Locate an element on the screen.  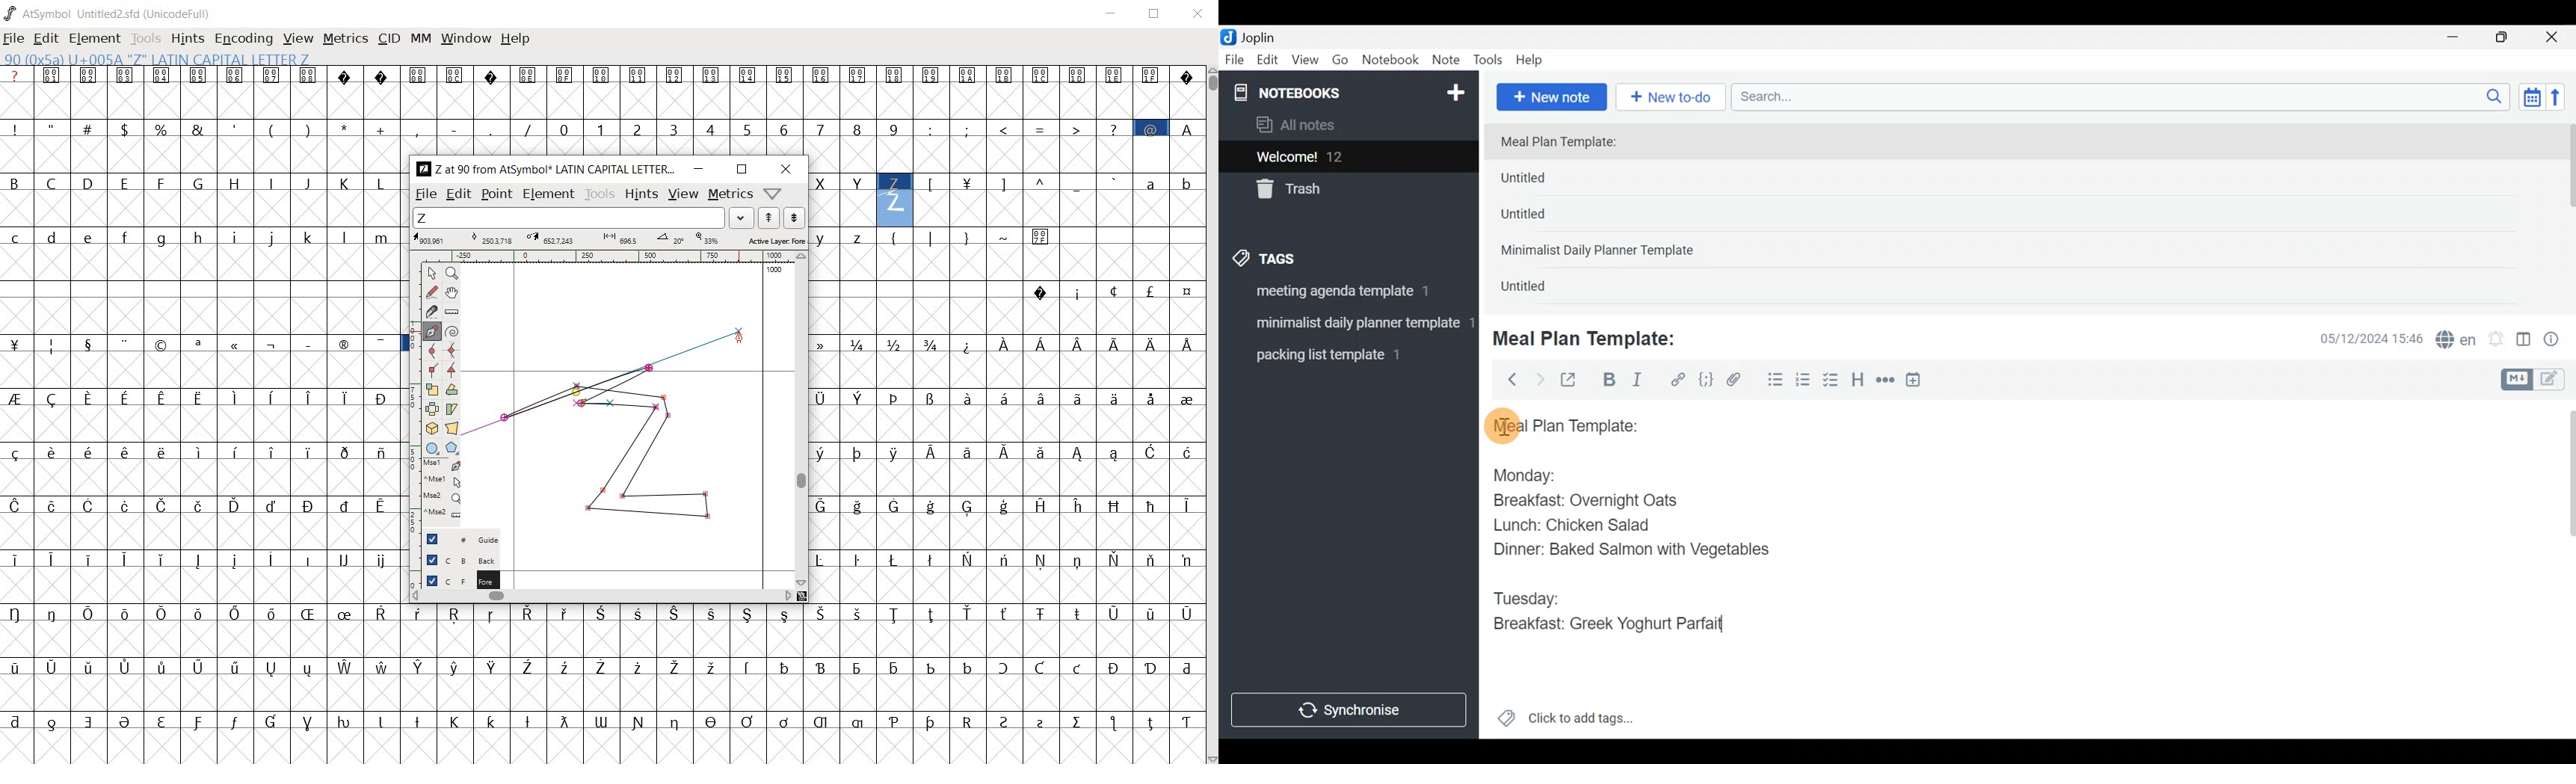
Tag 2 is located at coordinates (1348, 325).